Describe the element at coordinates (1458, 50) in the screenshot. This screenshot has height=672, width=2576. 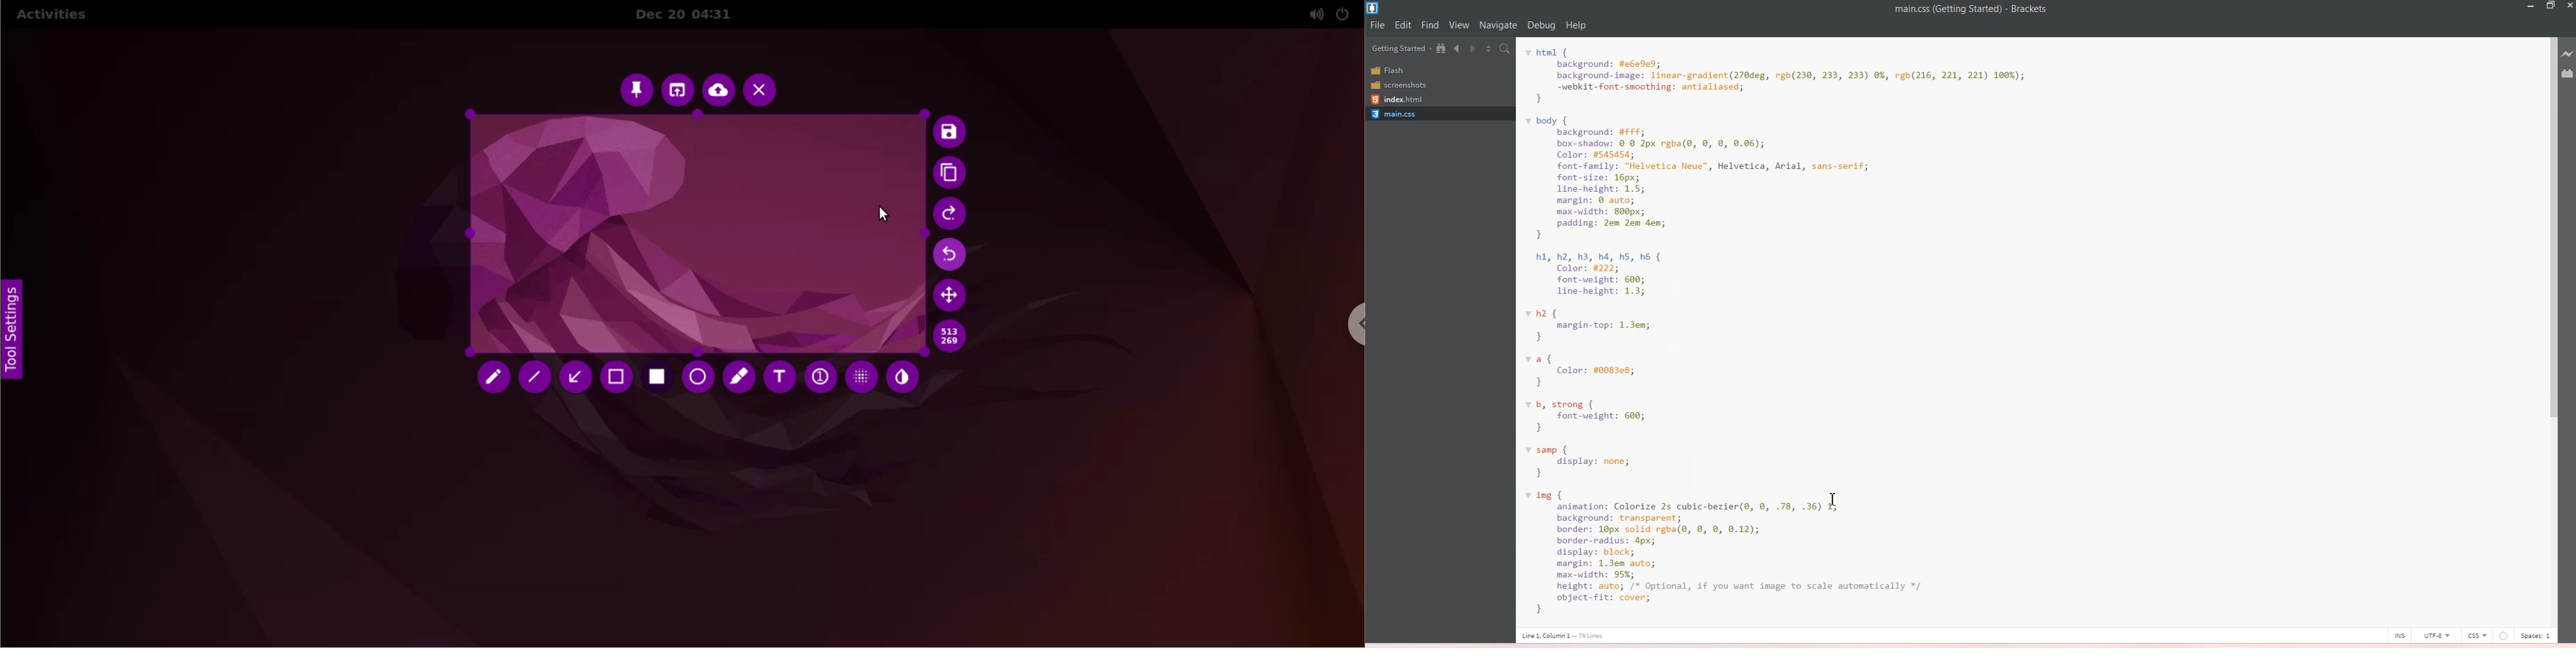
I see `Navigate Backward` at that location.